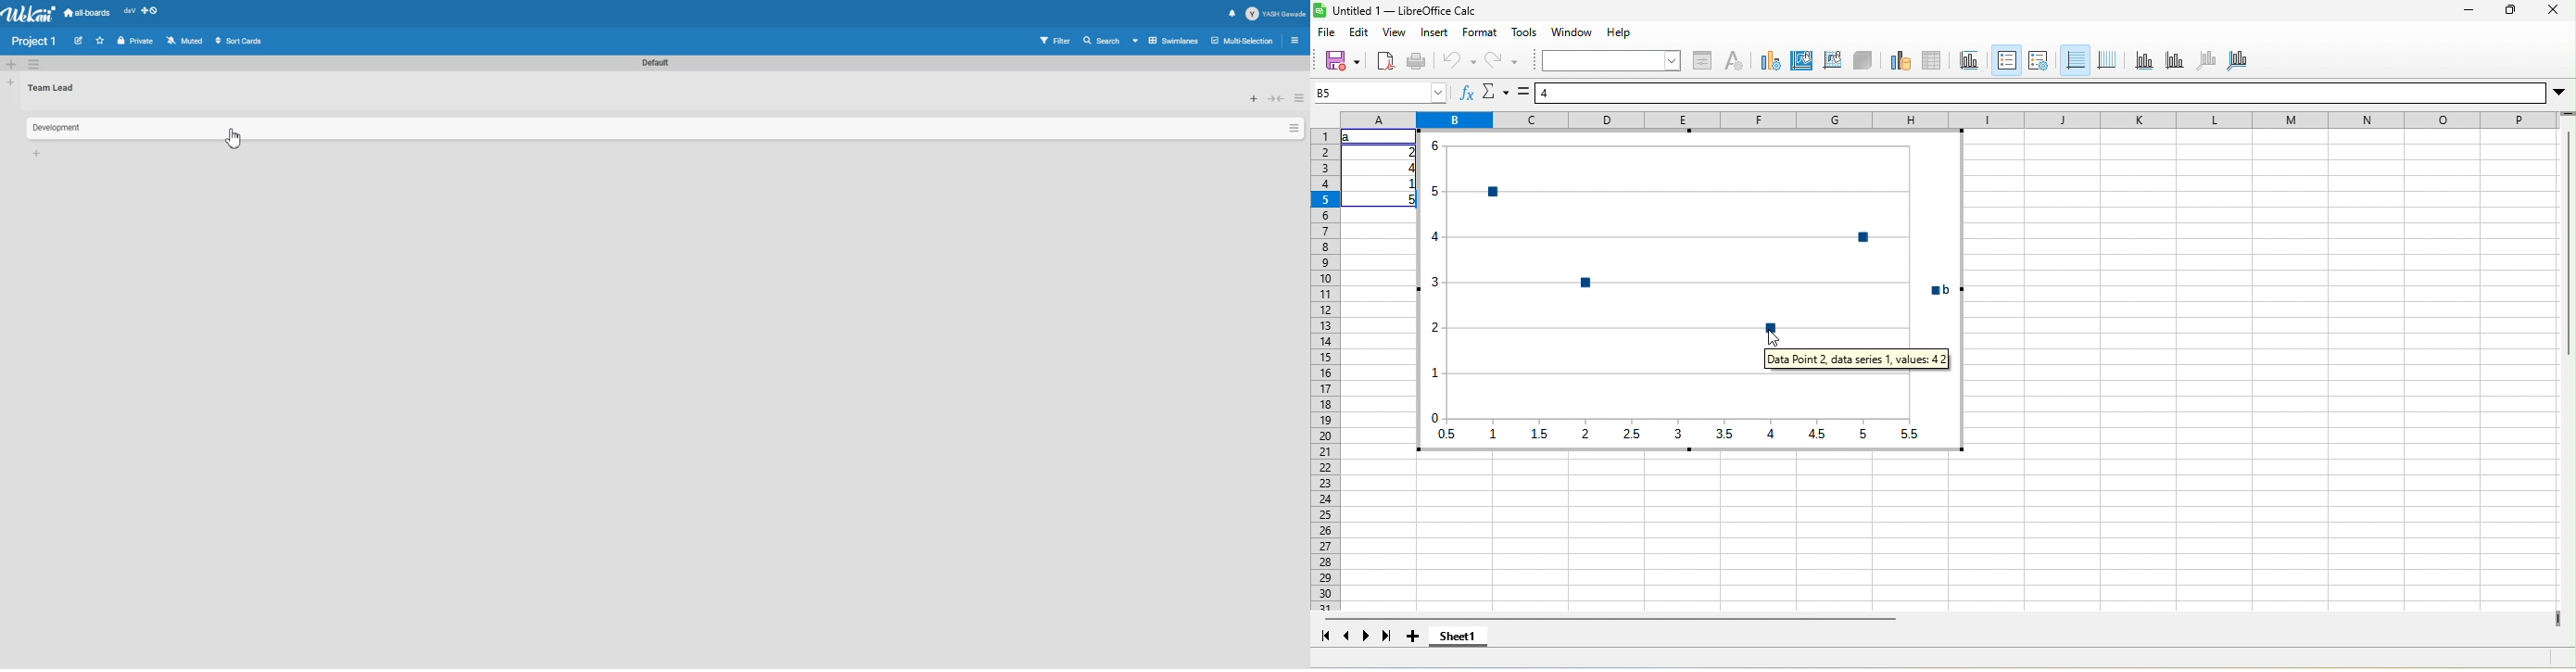 The width and height of the screenshot is (2576, 672). What do you see at coordinates (655, 63) in the screenshot?
I see `Text` at bounding box center [655, 63].